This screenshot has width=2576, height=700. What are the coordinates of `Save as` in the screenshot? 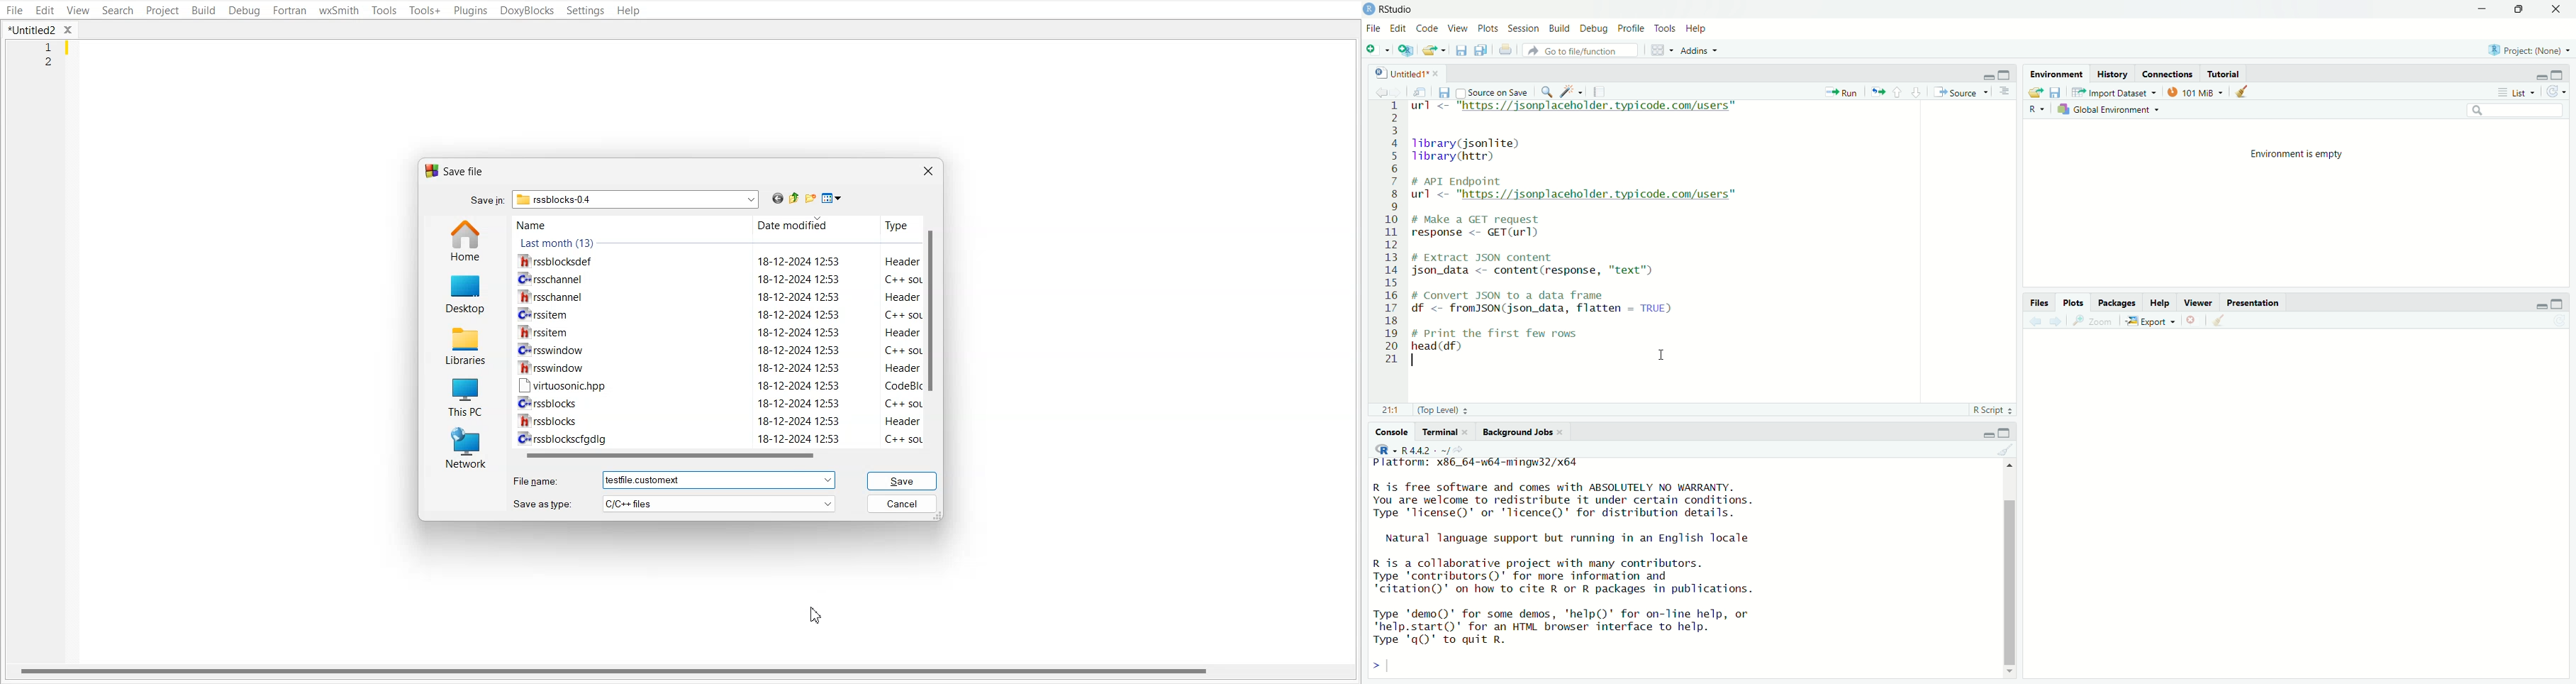 It's located at (833, 199).